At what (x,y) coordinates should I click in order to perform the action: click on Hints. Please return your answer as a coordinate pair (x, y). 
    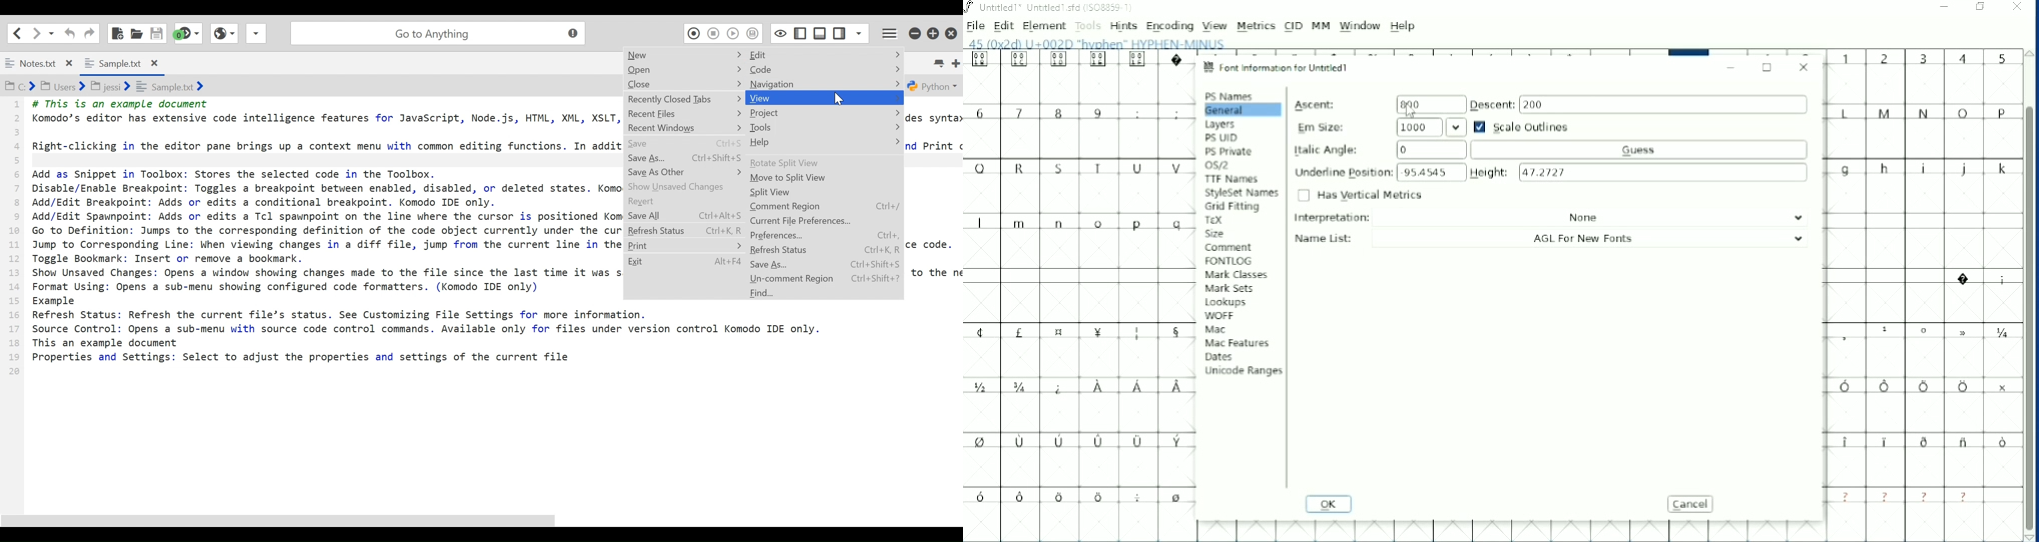
    Looking at the image, I should click on (1123, 26).